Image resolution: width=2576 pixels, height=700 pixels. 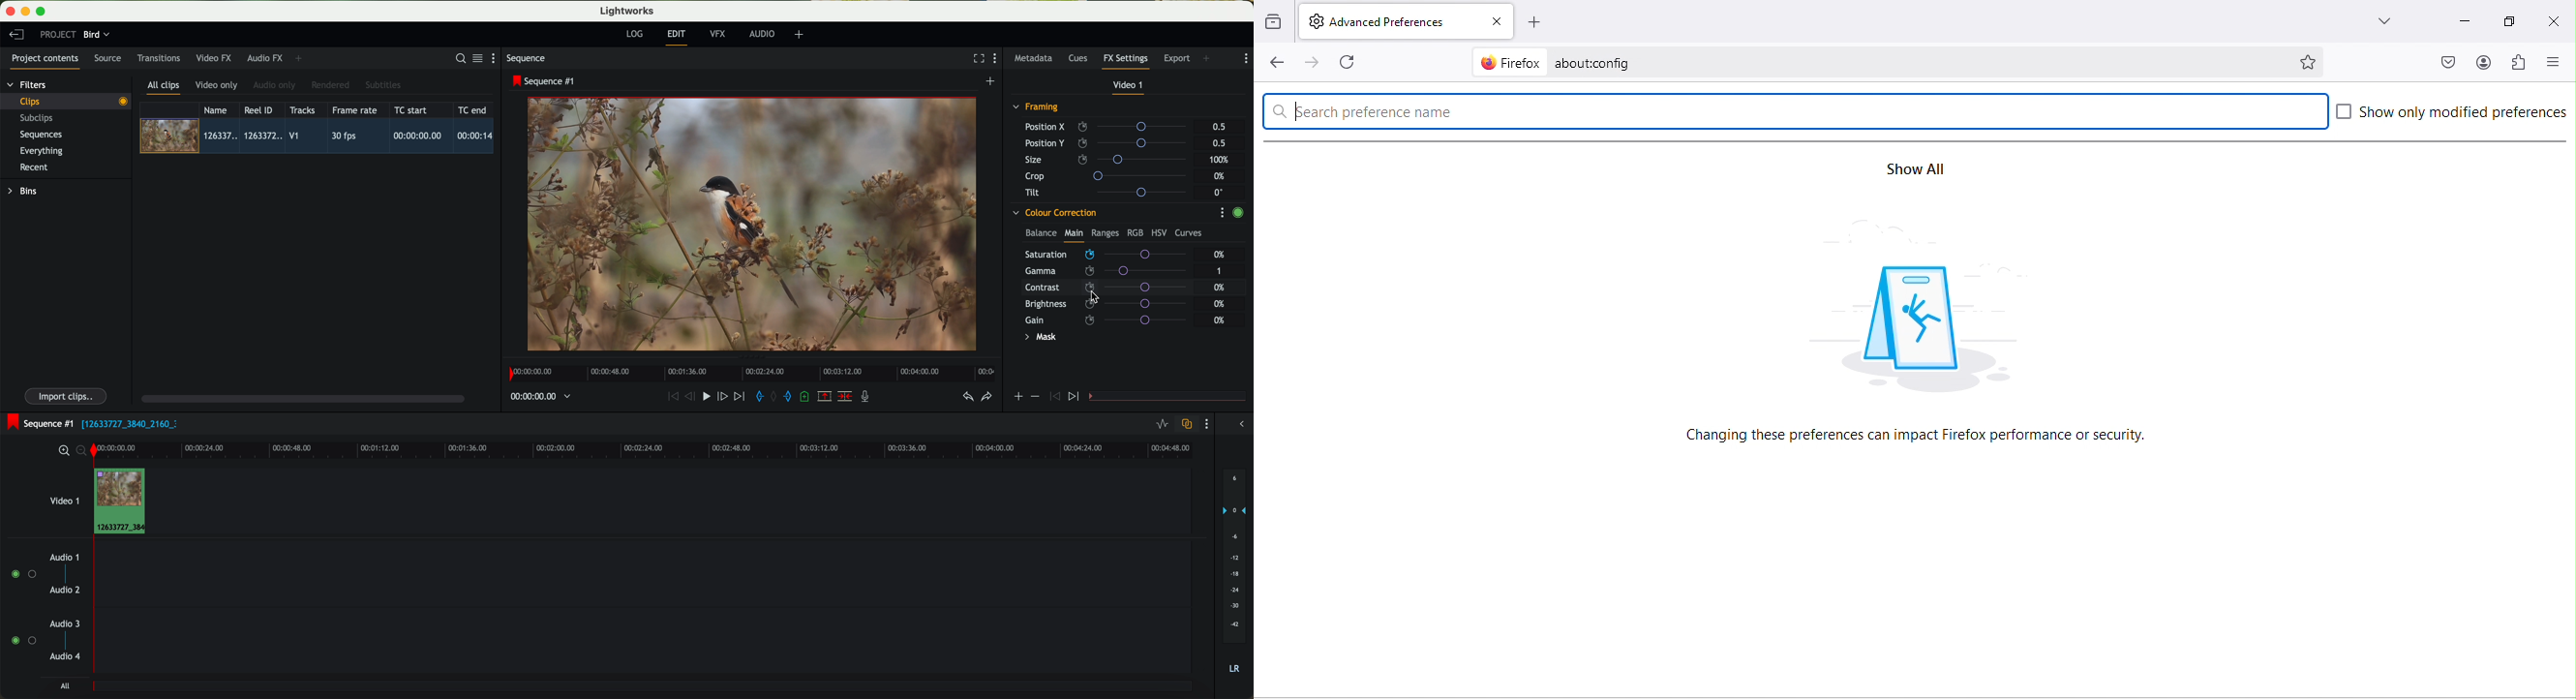 I want to click on delete/cut, so click(x=845, y=396).